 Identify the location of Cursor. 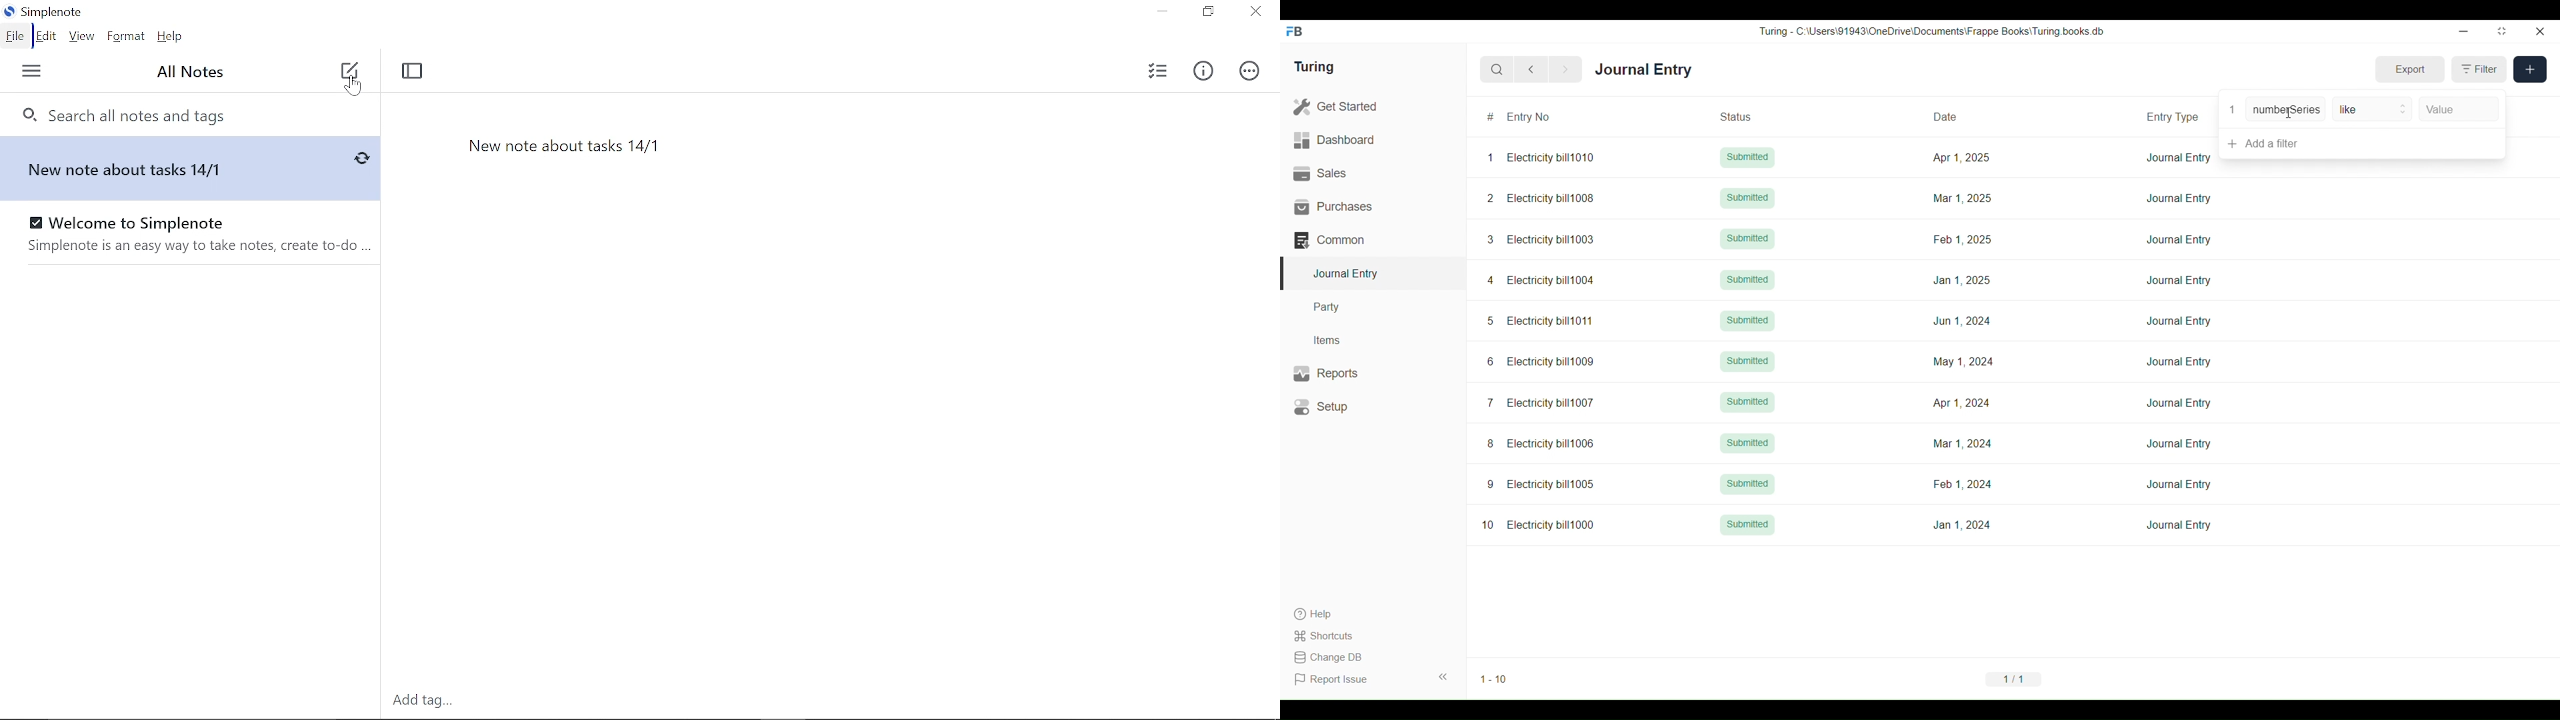
(2288, 112).